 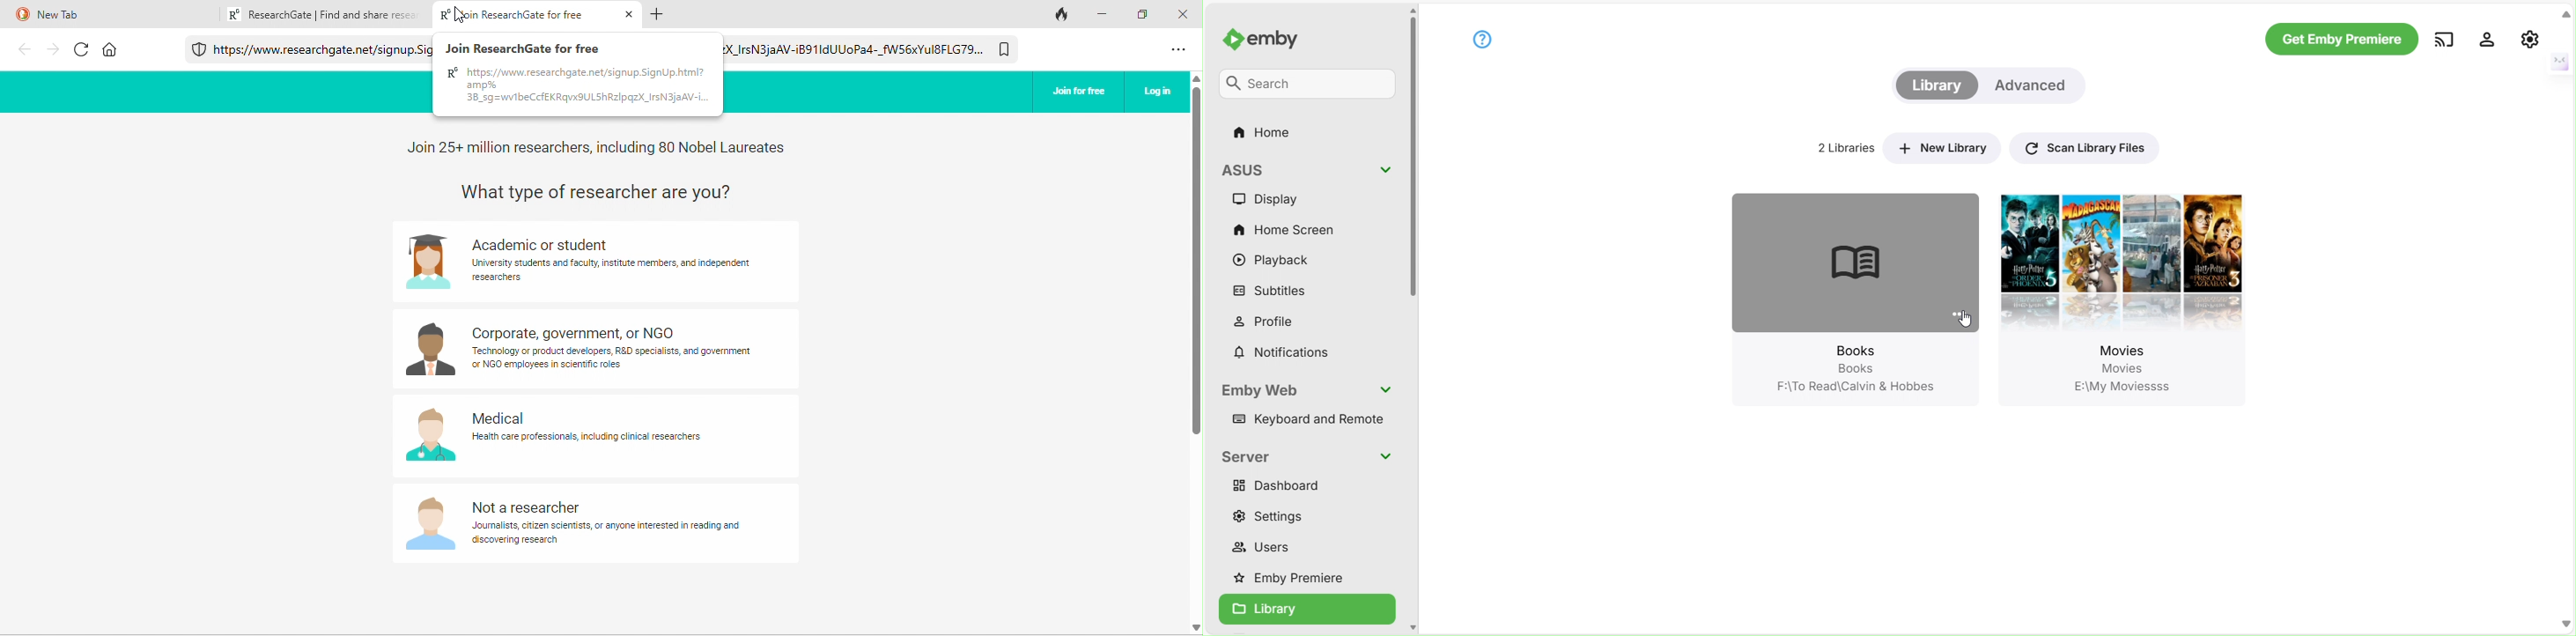 I want to click on Notifications, so click(x=1282, y=353).